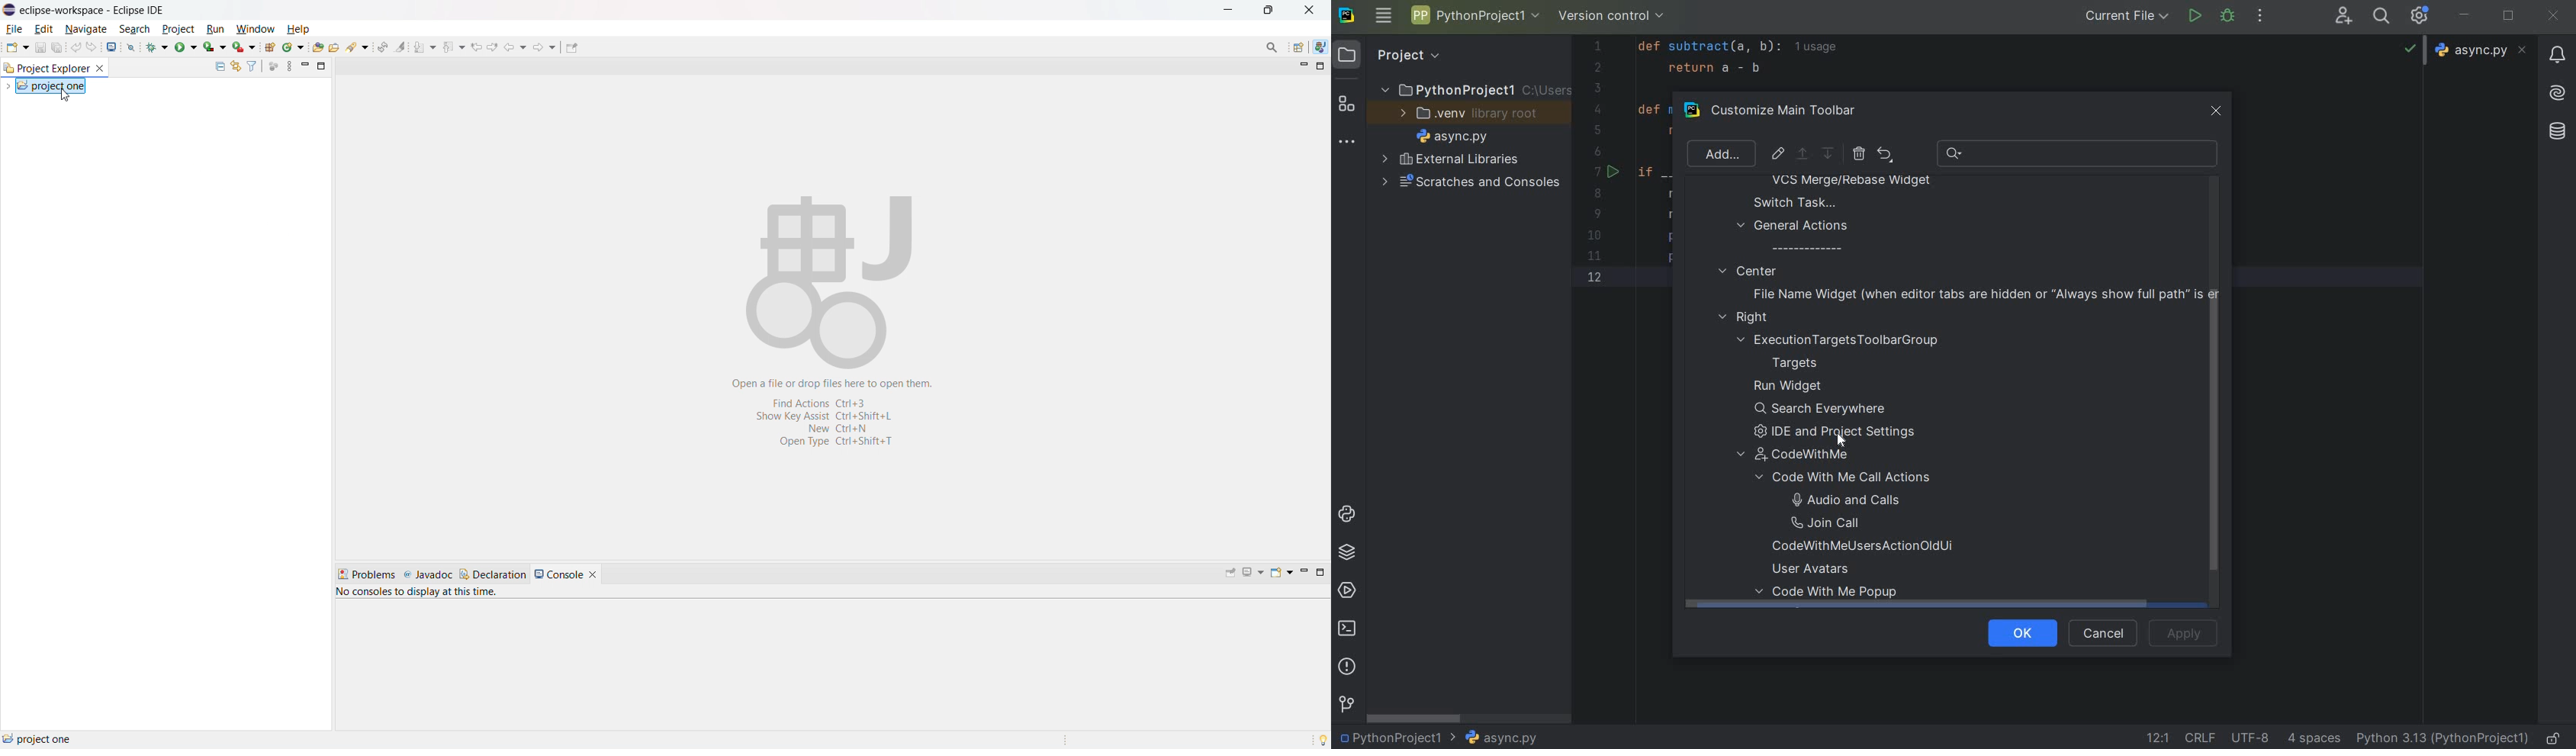 The height and width of the screenshot is (756, 2576). I want to click on CUSTOMIZE MAIN TOOLBAR, so click(1793, 111).